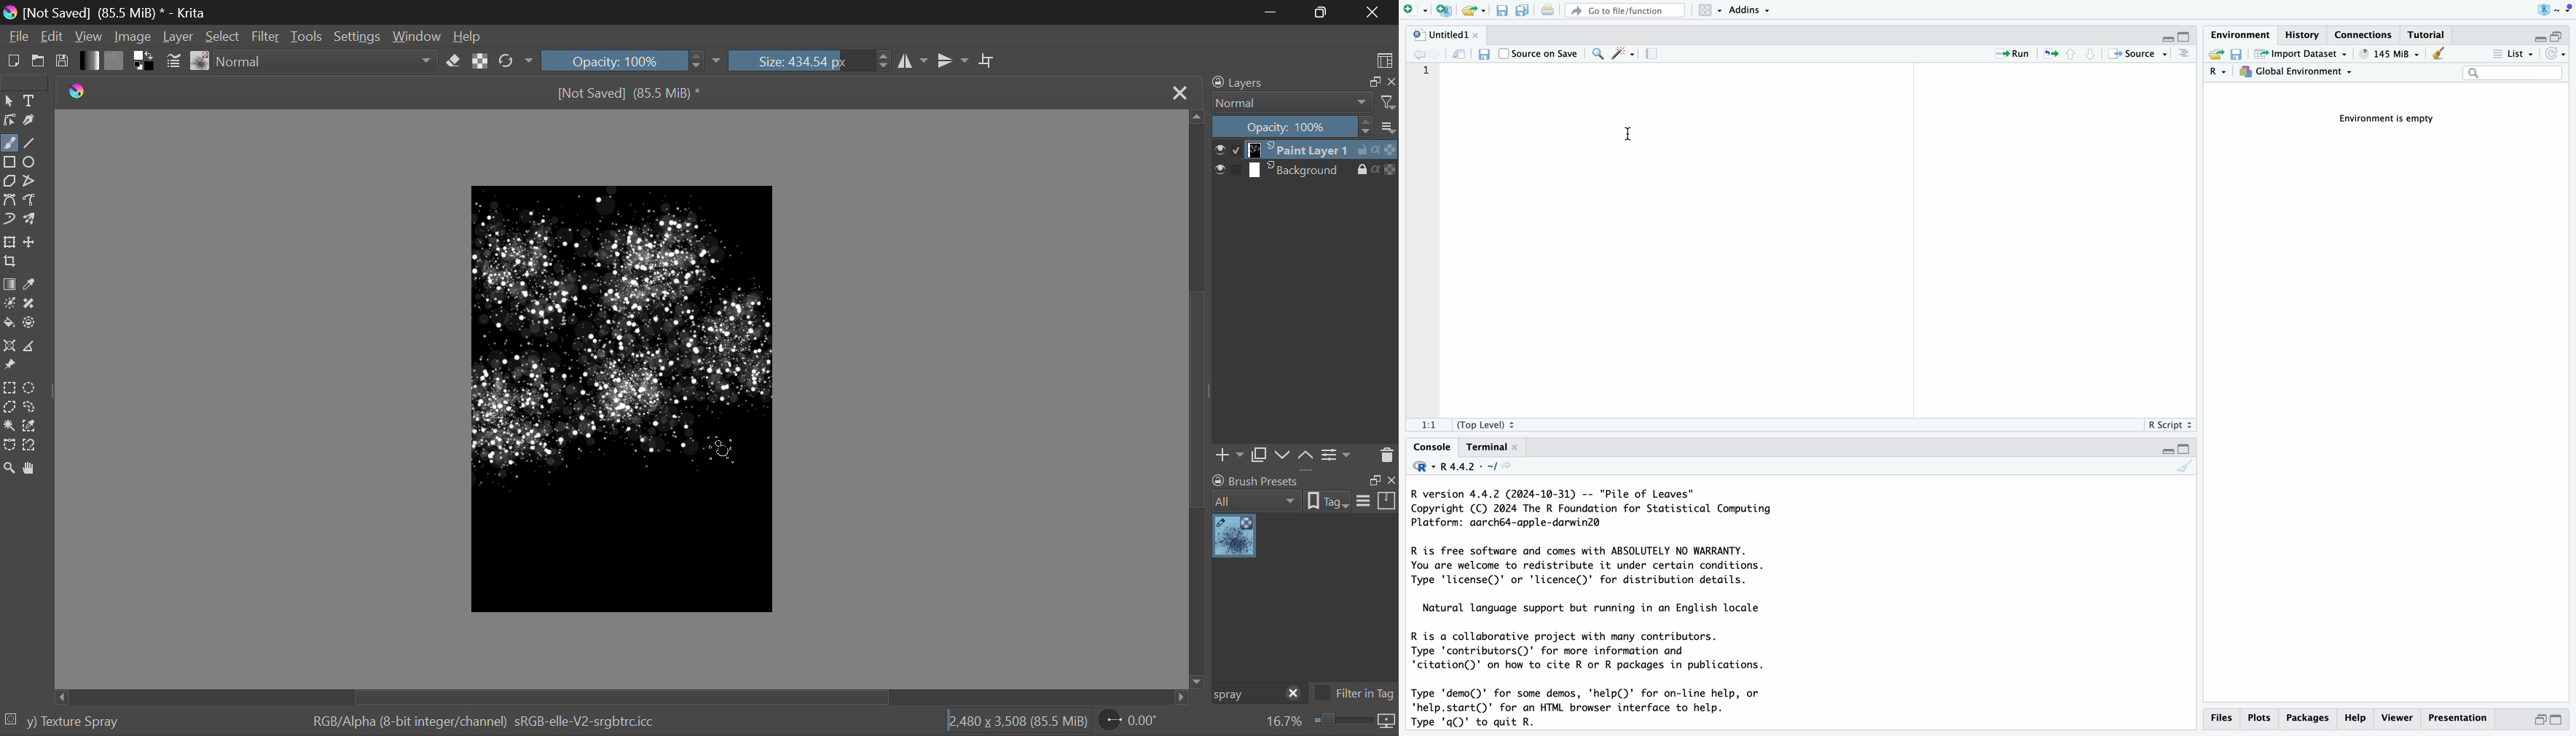 This screenshot has width=2576, height=756. What do you see at coordinates (1598, 54) in the screenshot?
I see `find/replace` at bounding box center [1598, 54].